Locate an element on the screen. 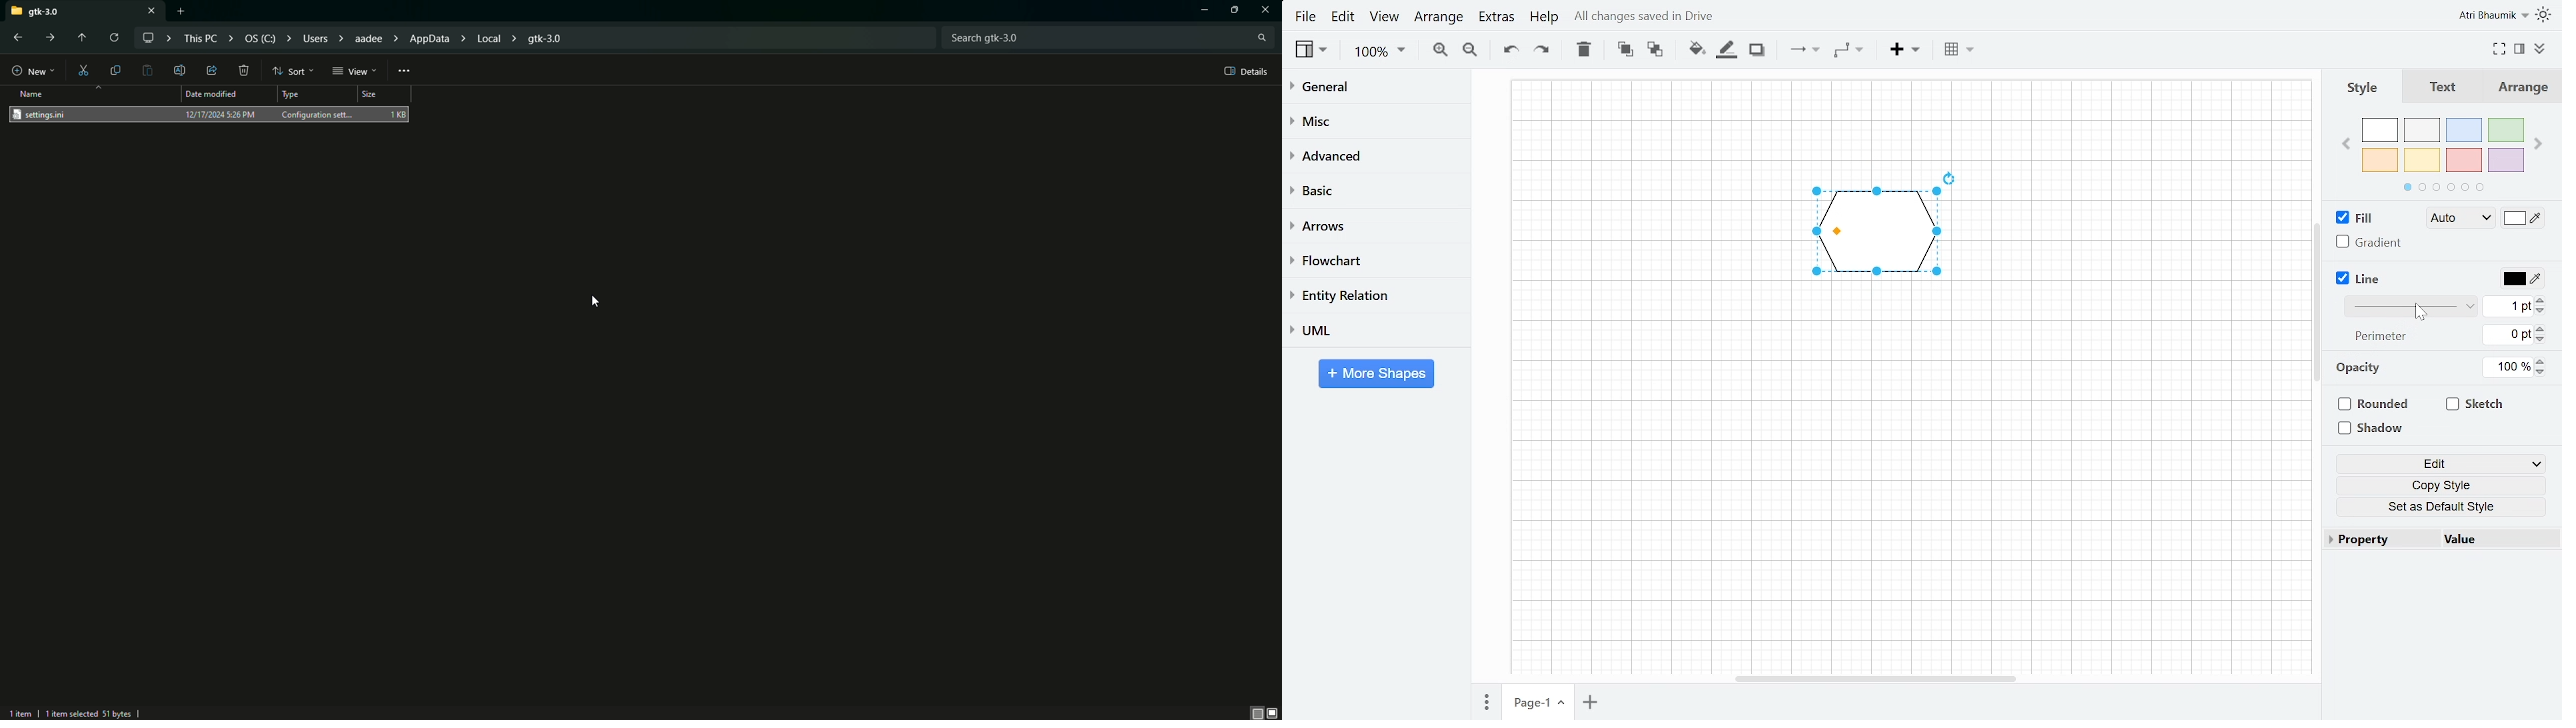 The width and height of the screenshot is (2576, 728). Edit is located at coordinates (2442, 464).